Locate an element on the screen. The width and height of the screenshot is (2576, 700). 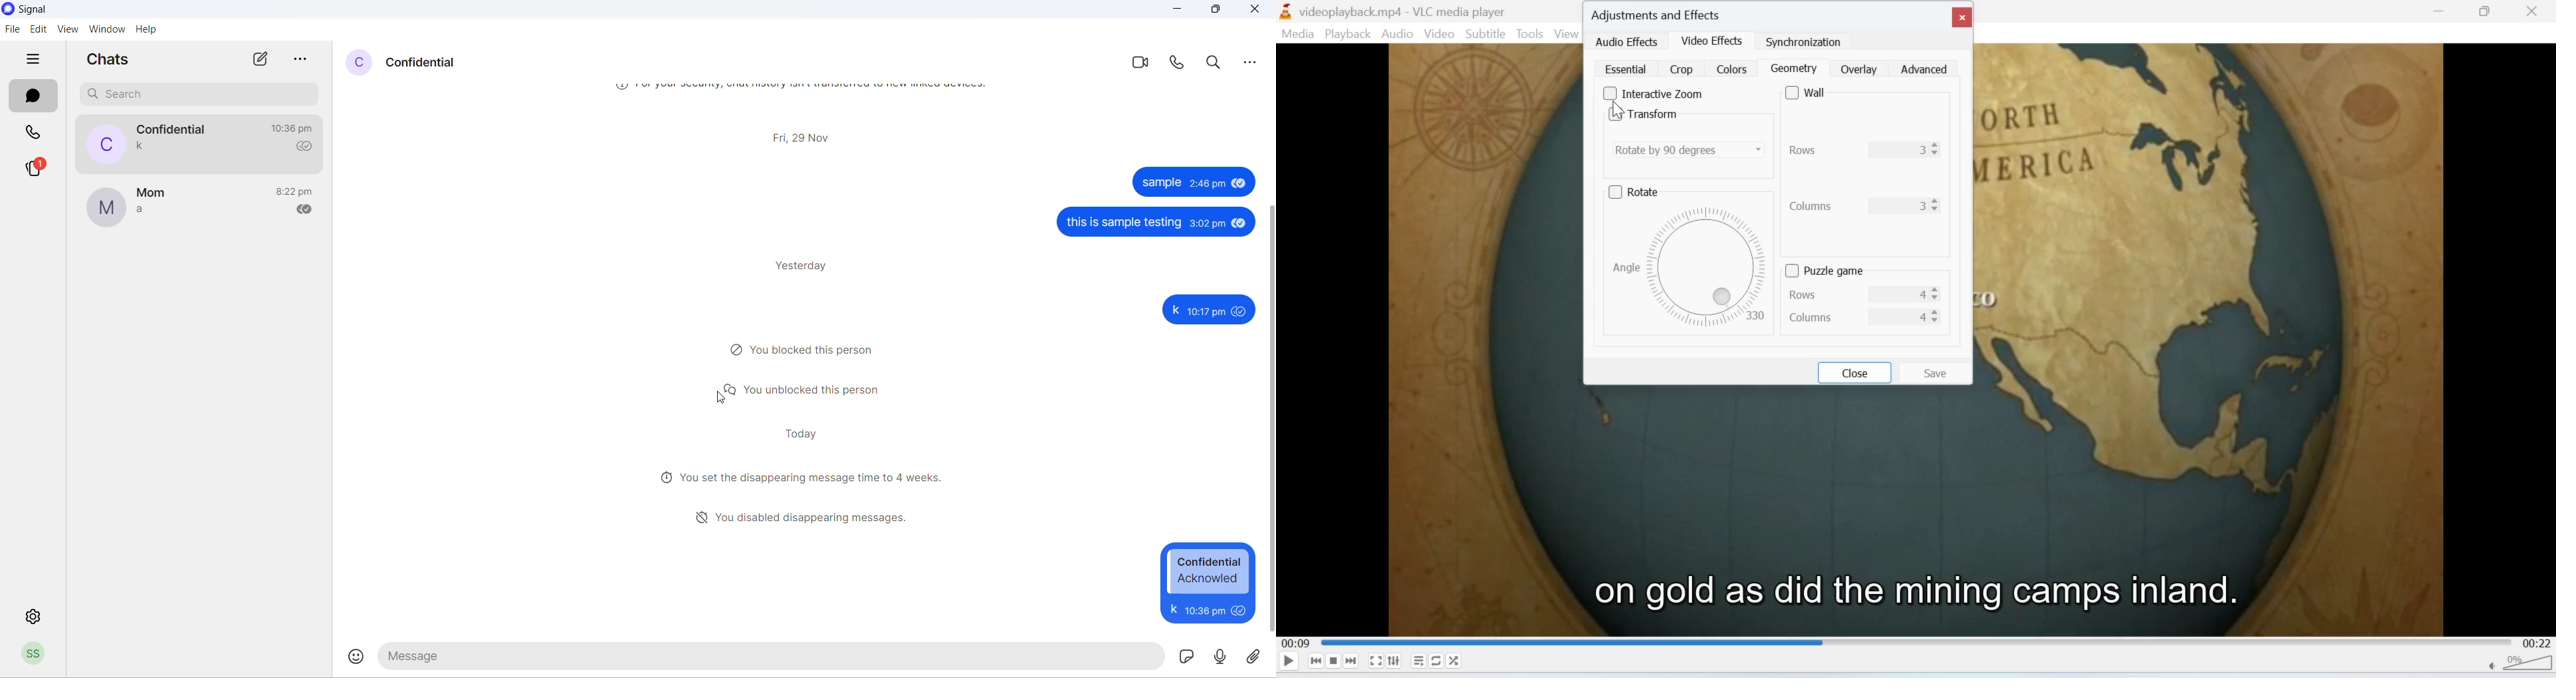
Window is located at coordinates (106, 29).